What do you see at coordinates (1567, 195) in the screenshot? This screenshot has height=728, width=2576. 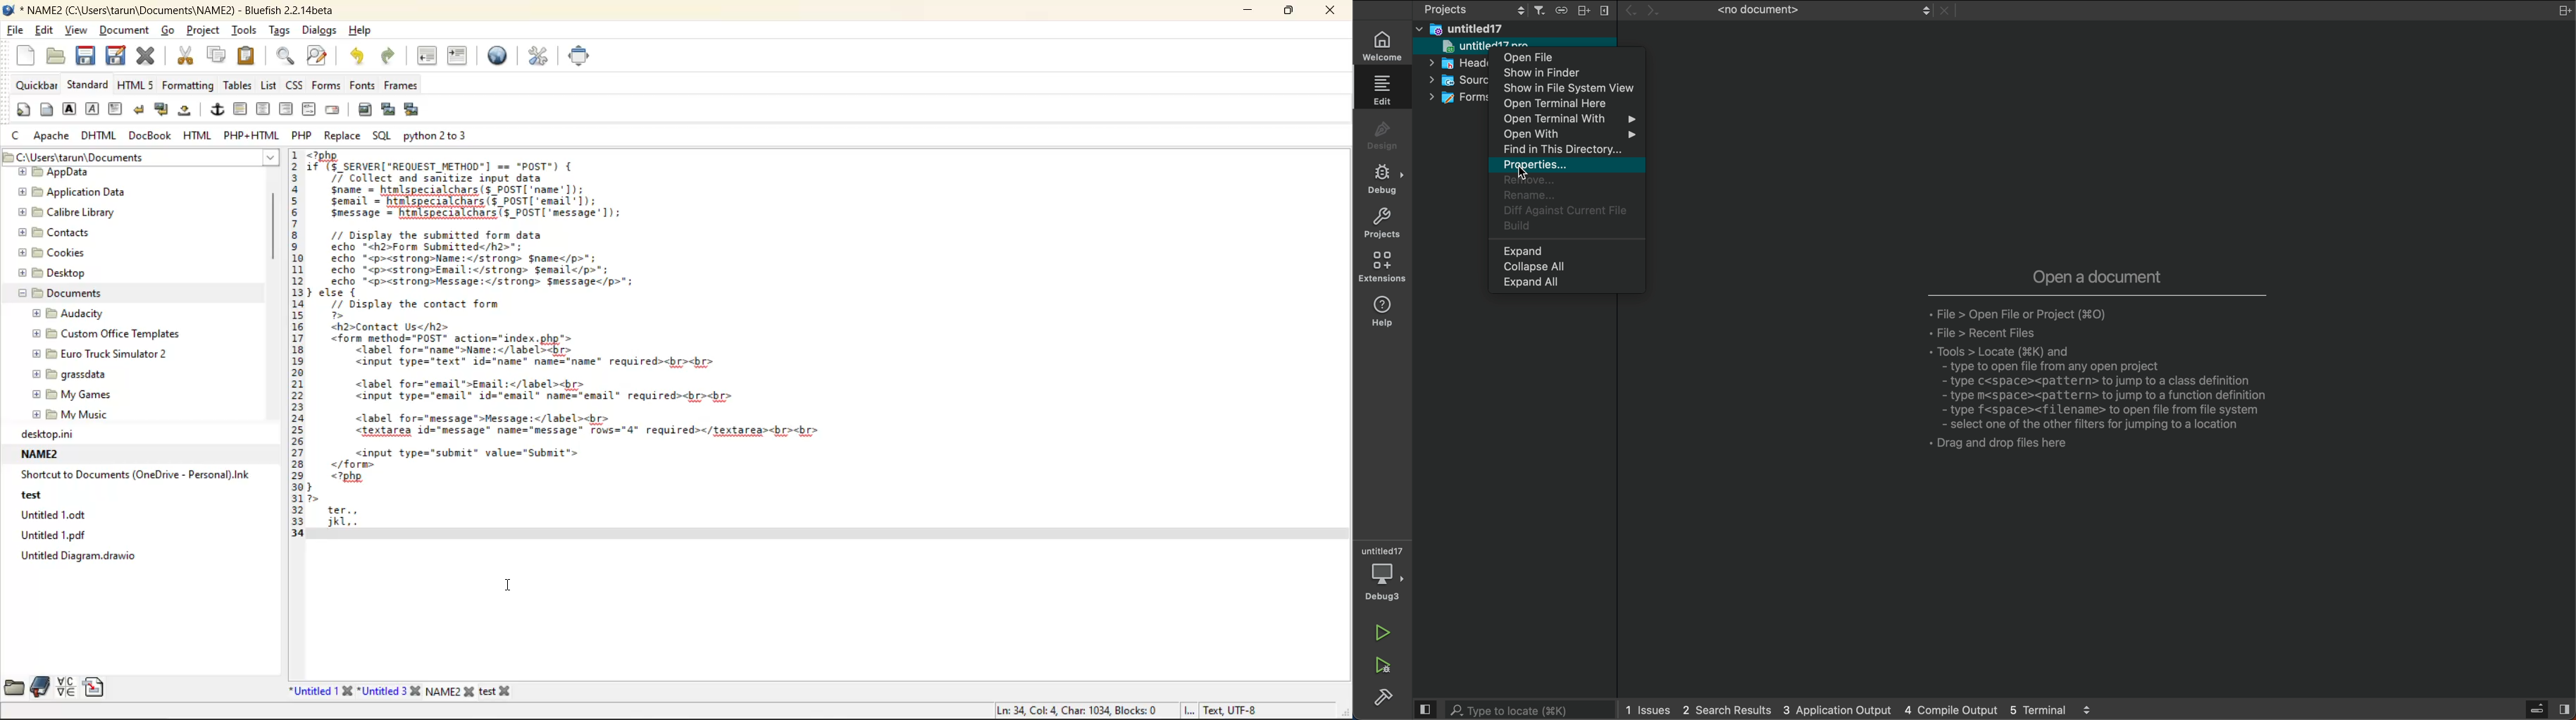 I see `rename` at bounding box center [1567, 195].